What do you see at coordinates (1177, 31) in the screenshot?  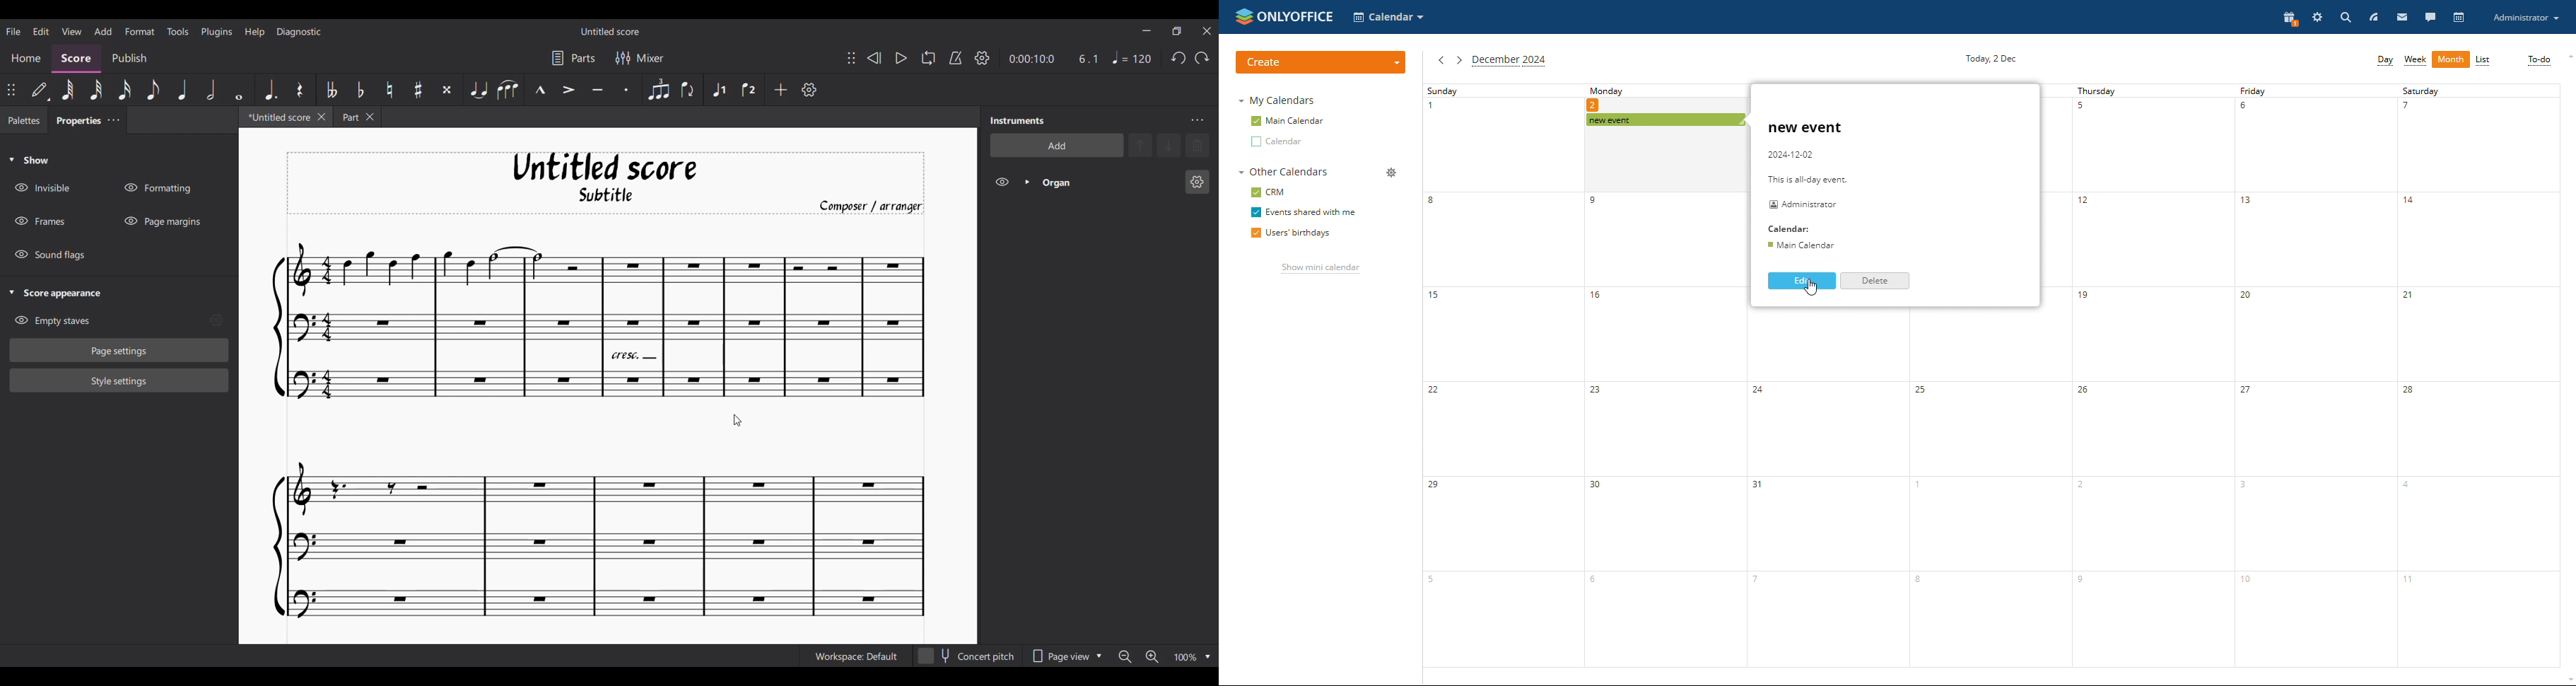 I see `Show interface in a smaller tab` at bounding box center [1177, 31].